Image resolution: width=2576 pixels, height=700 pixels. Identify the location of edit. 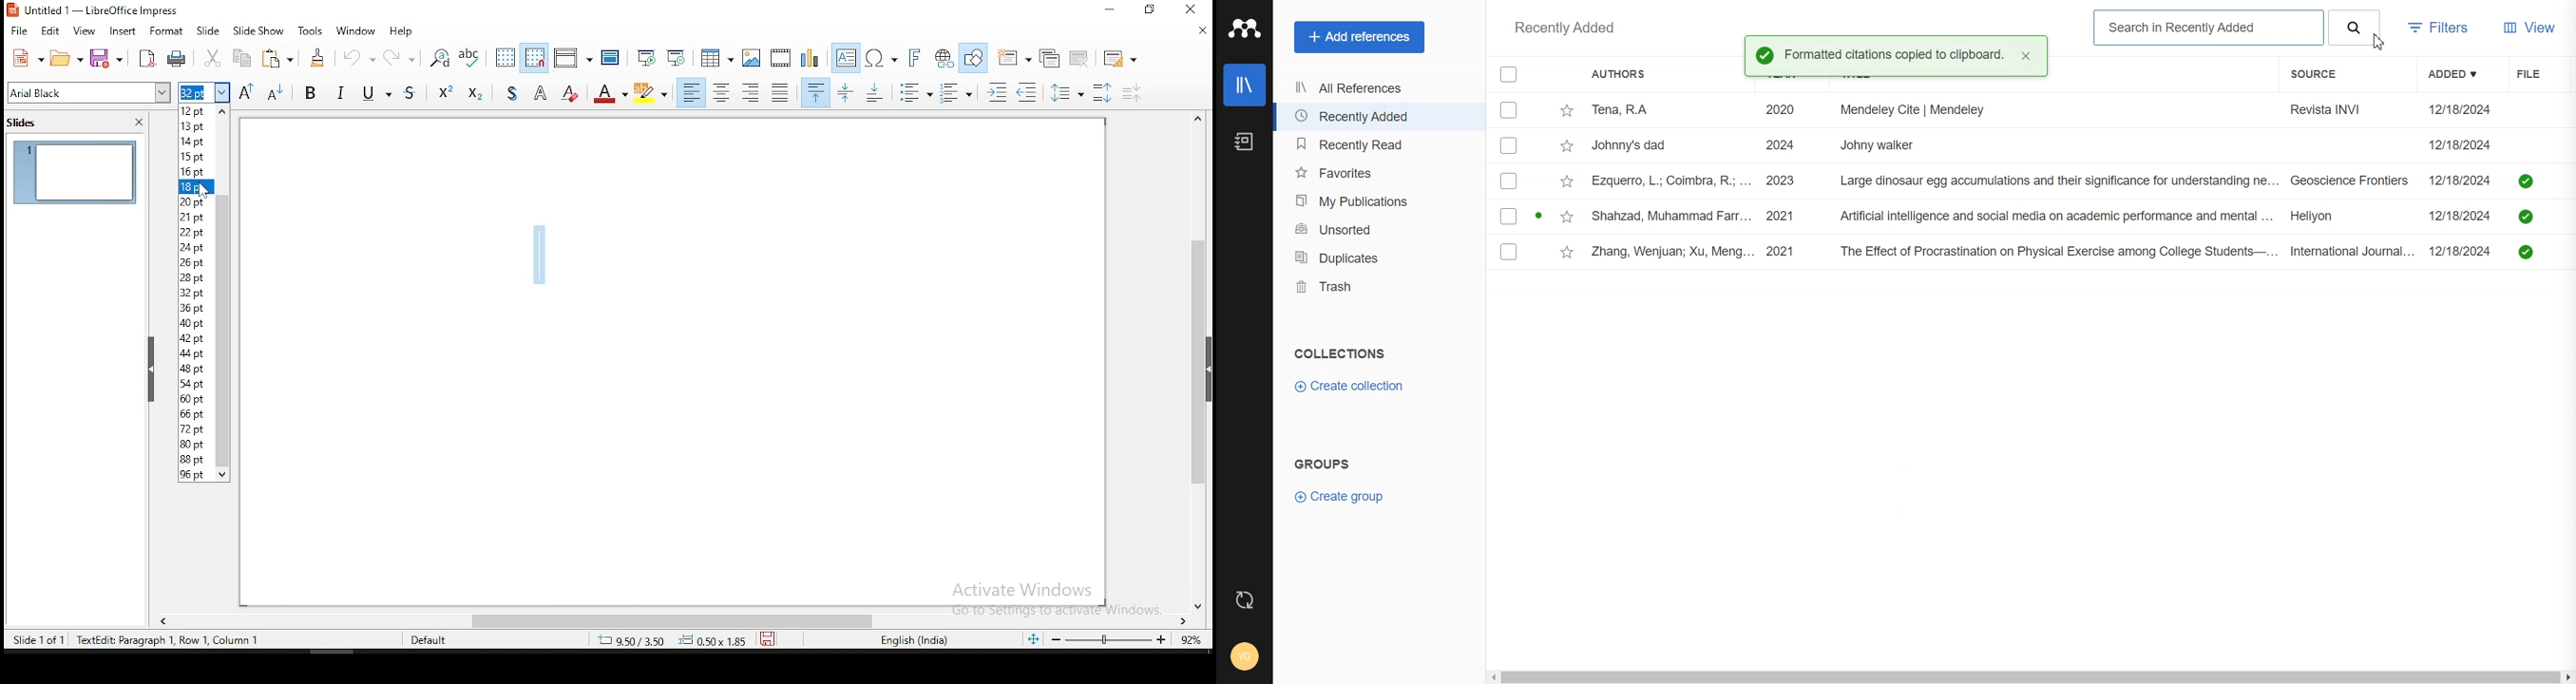
(48, 31).